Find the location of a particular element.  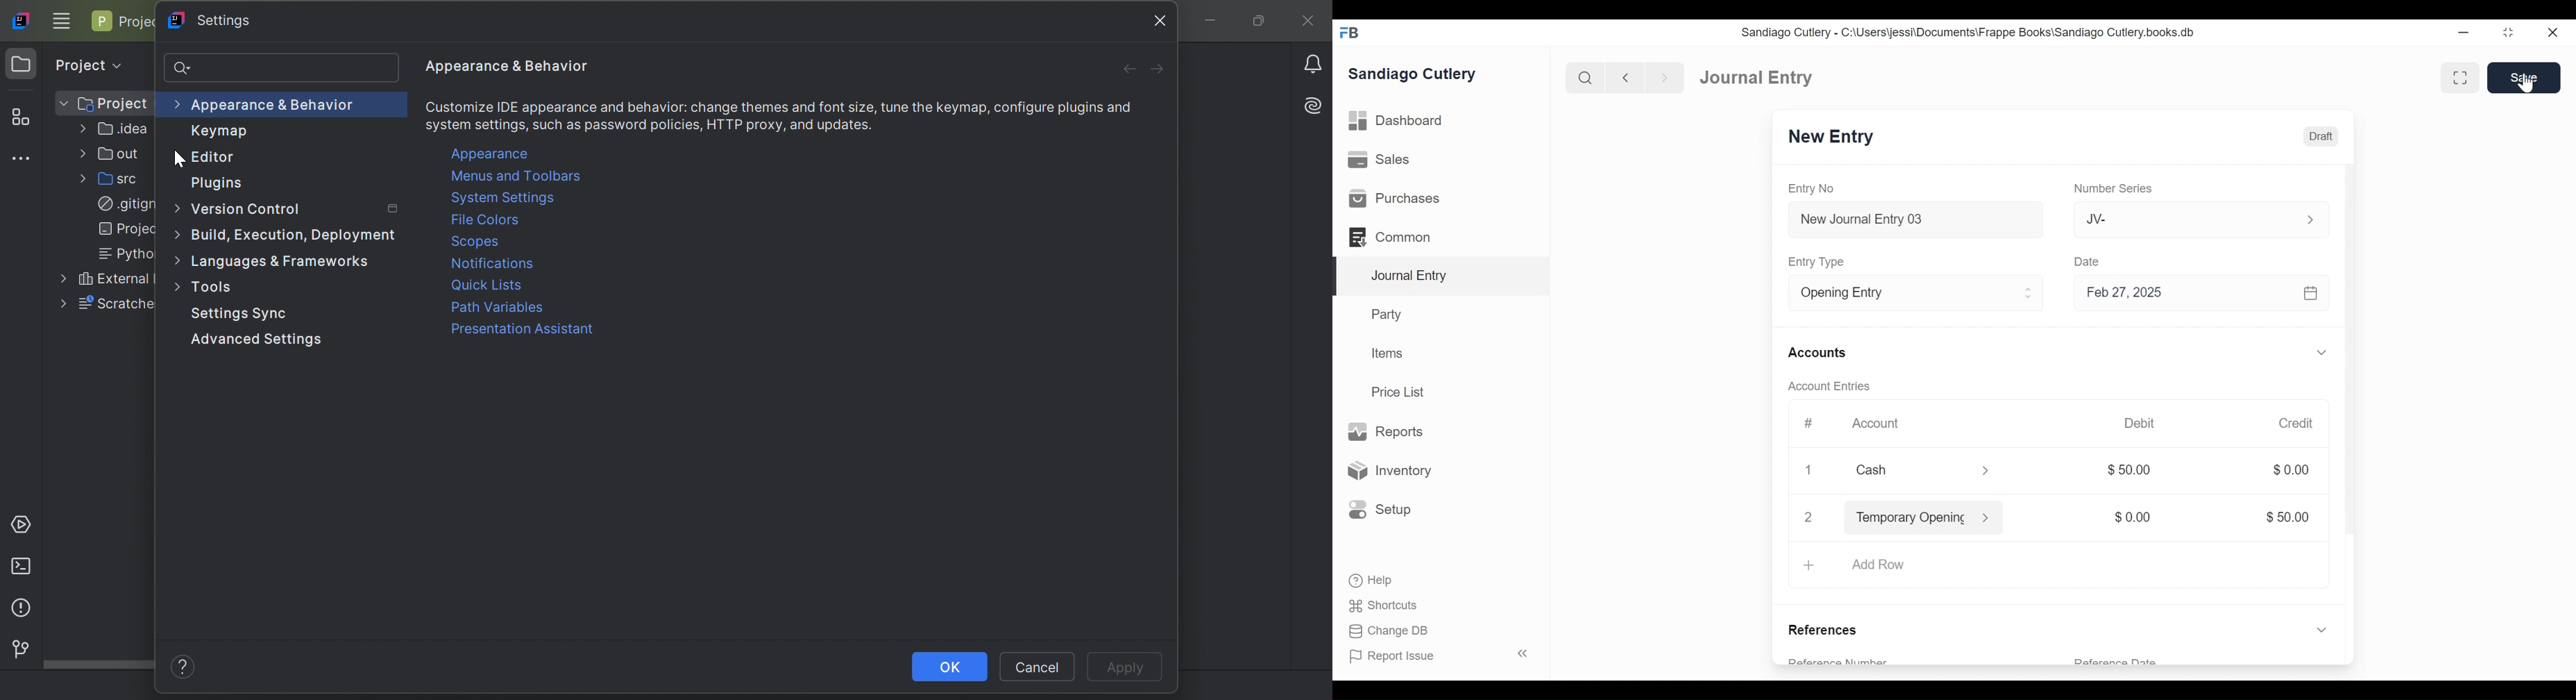

Save is located at coordinates (2522, 79).